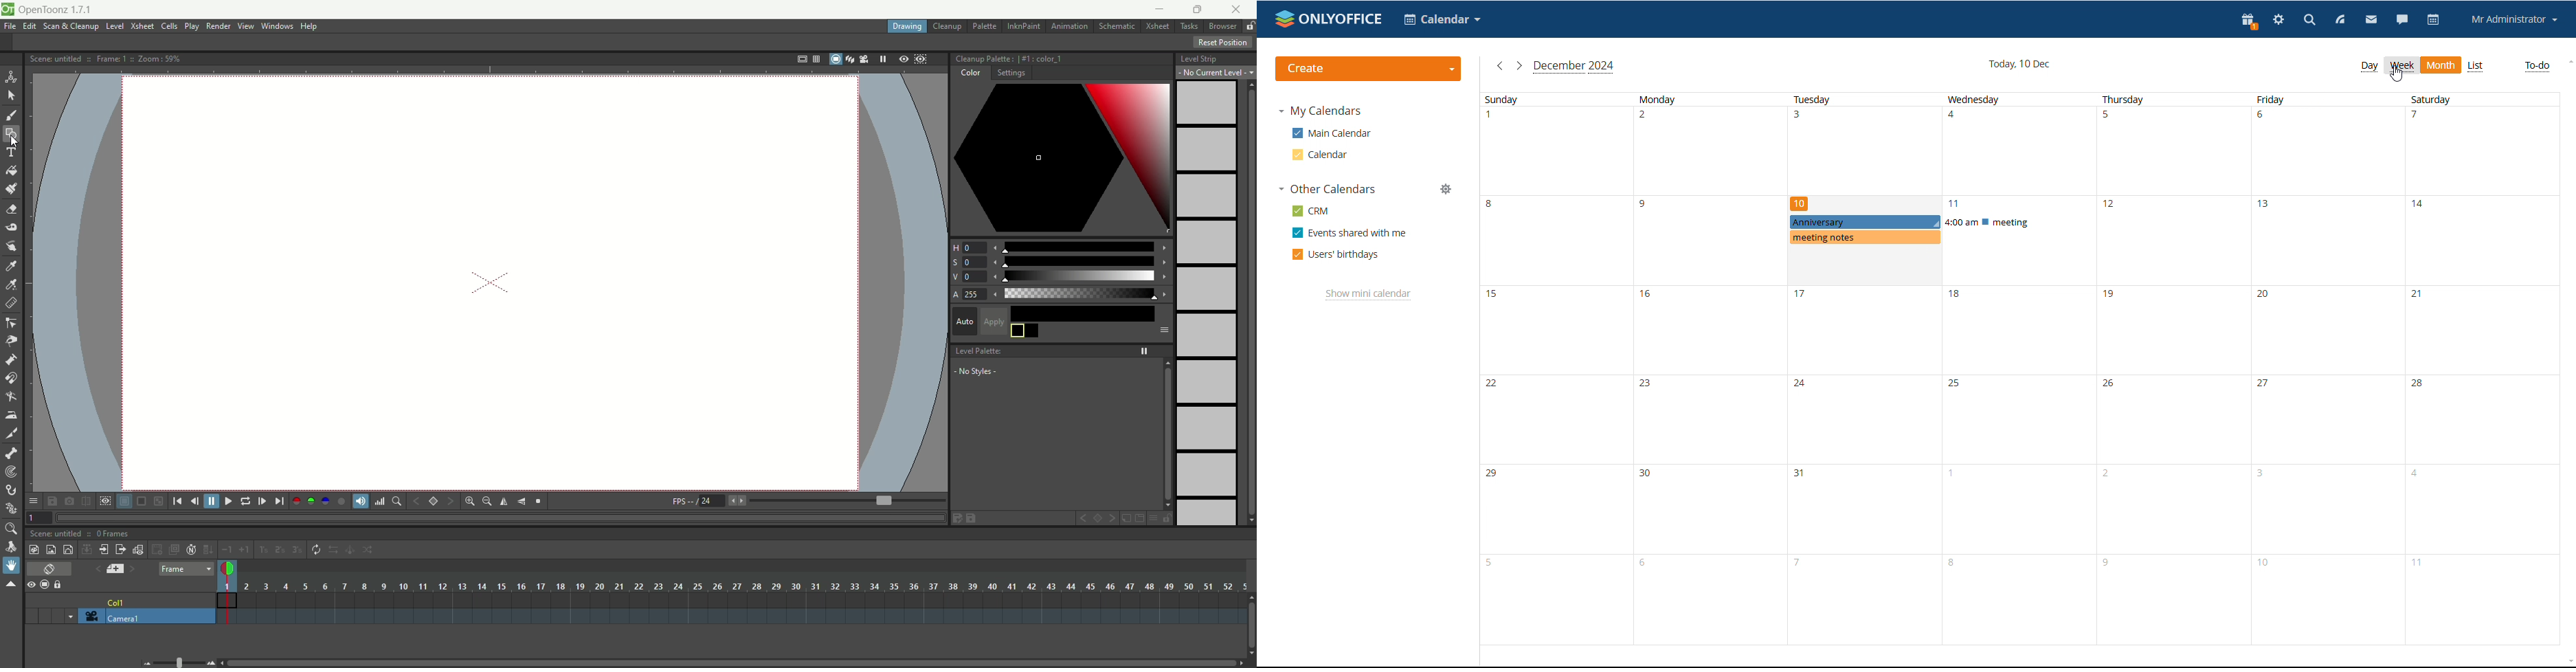  I want to click on add new memo, so click(115, 568).